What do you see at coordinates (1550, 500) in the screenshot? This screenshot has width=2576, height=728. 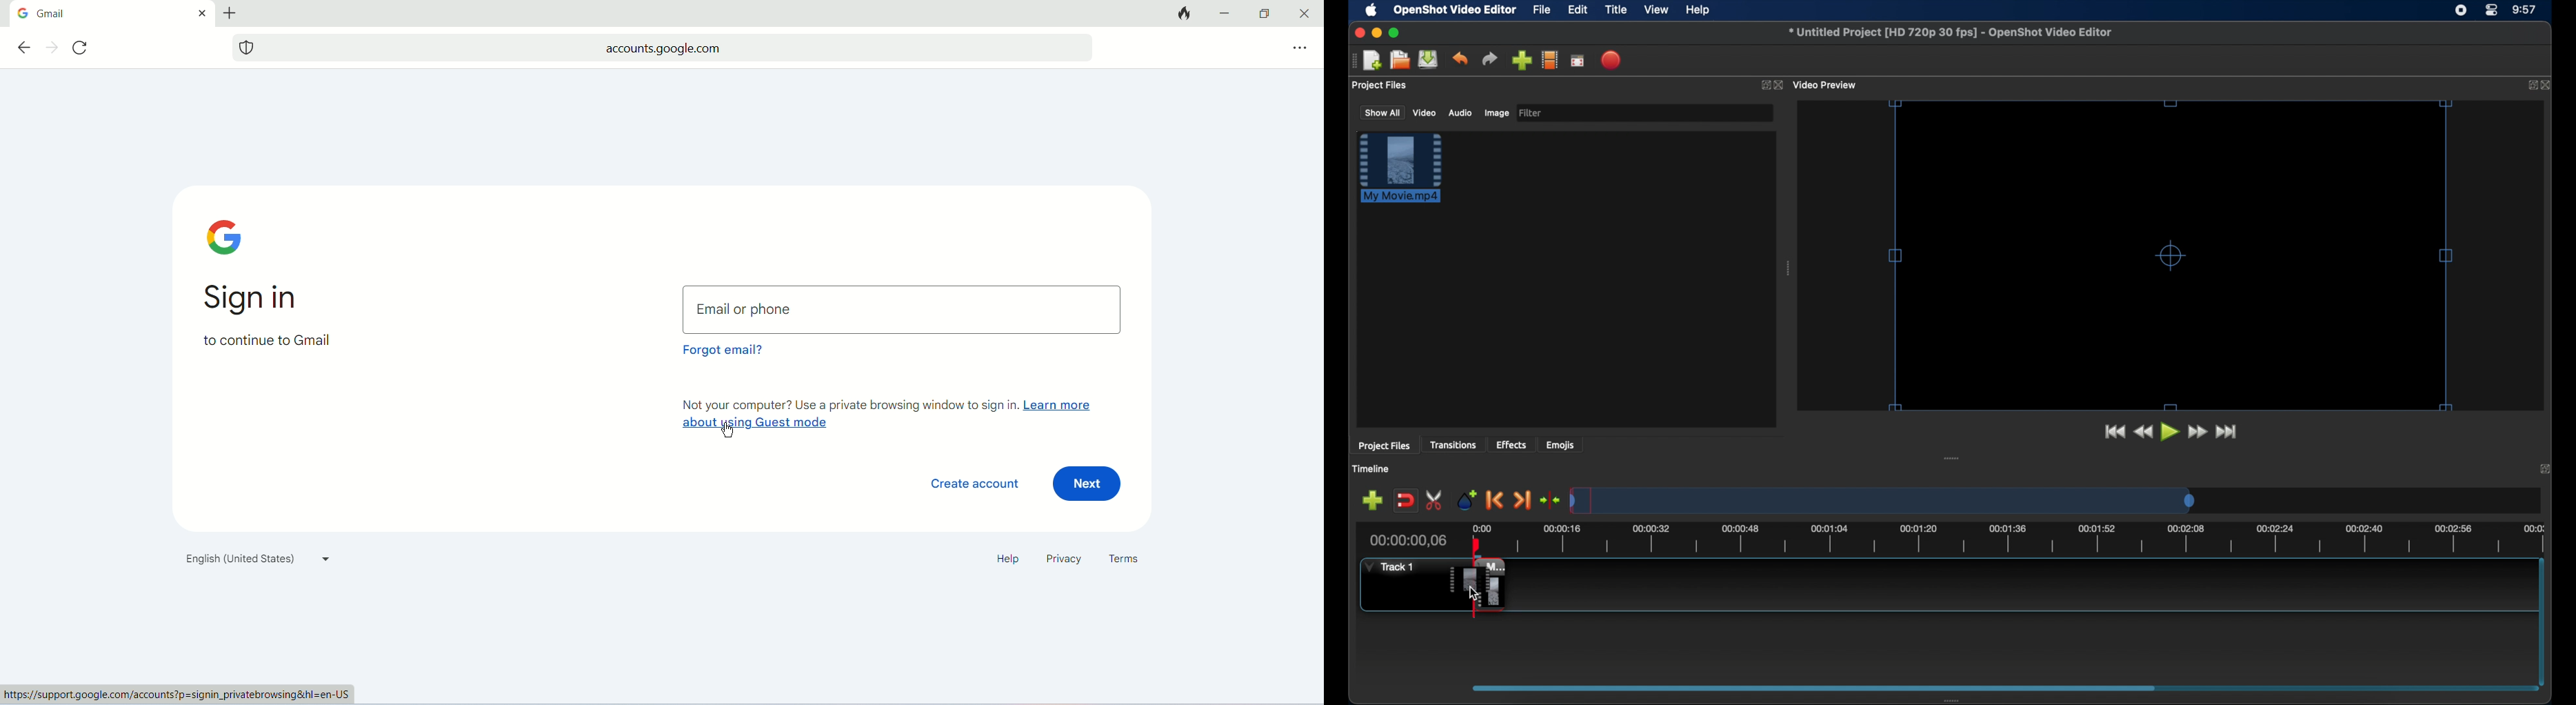 I see `center the playhead on the timeline` at bounding box center [1550, 500].